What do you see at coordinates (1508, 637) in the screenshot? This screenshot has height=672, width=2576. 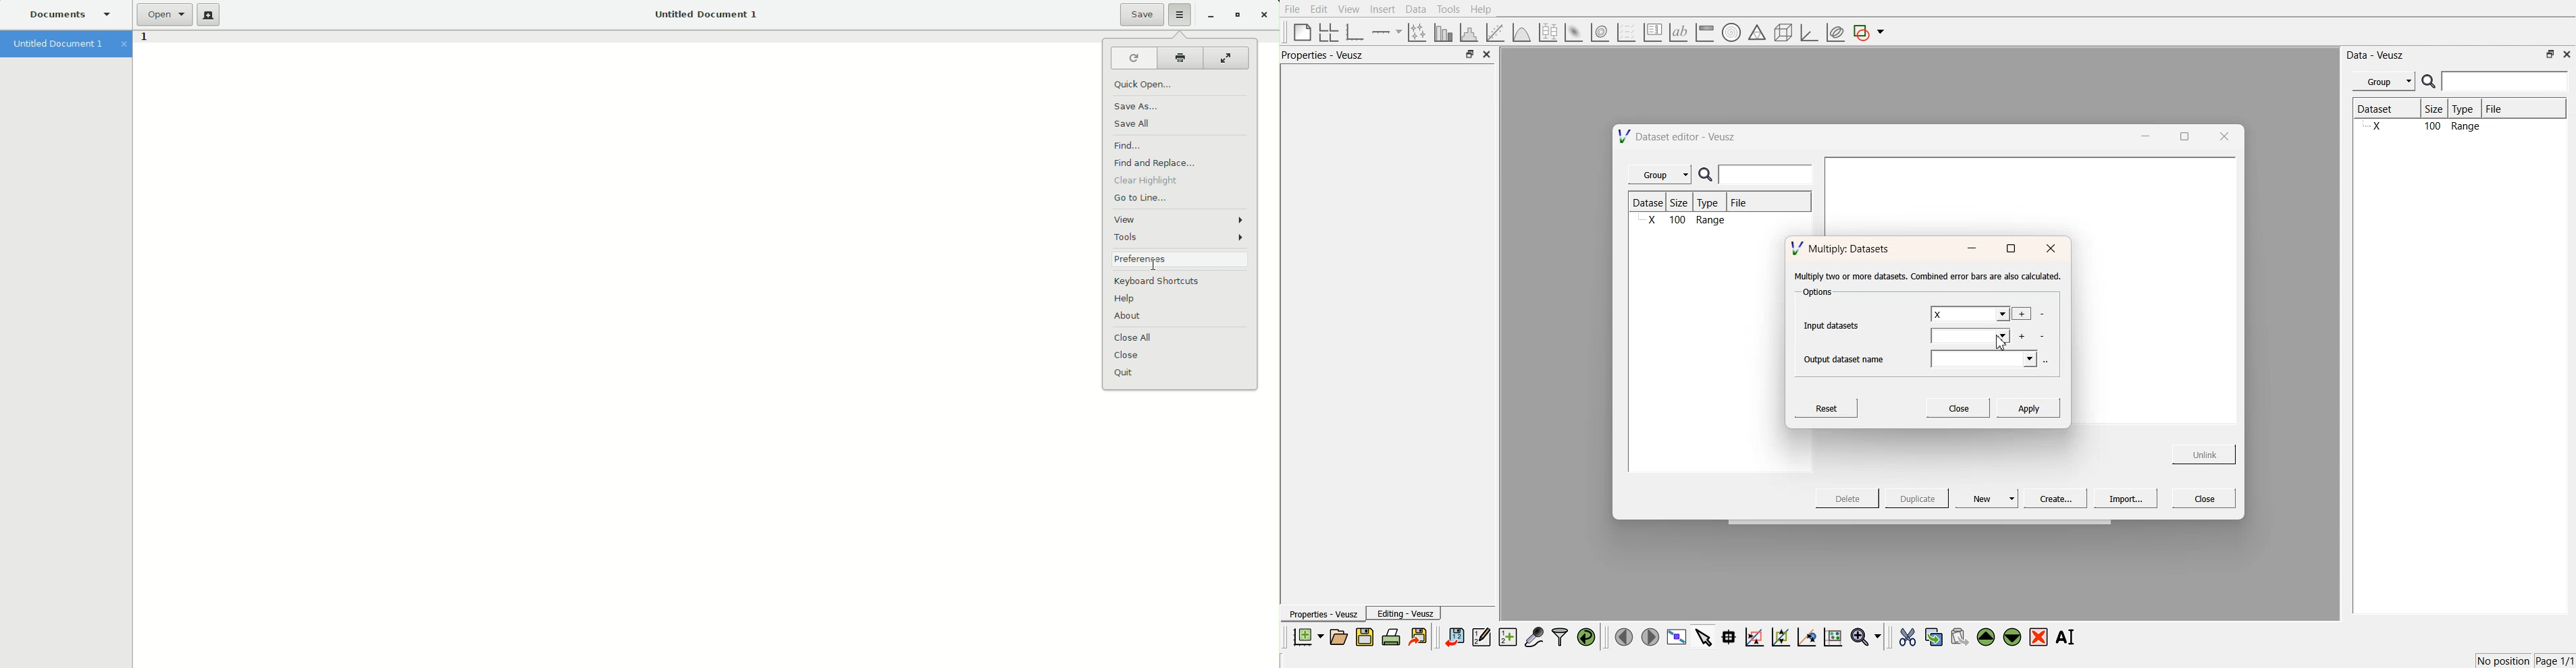 I see `create new datasets` at bounding box center [1508, 637].